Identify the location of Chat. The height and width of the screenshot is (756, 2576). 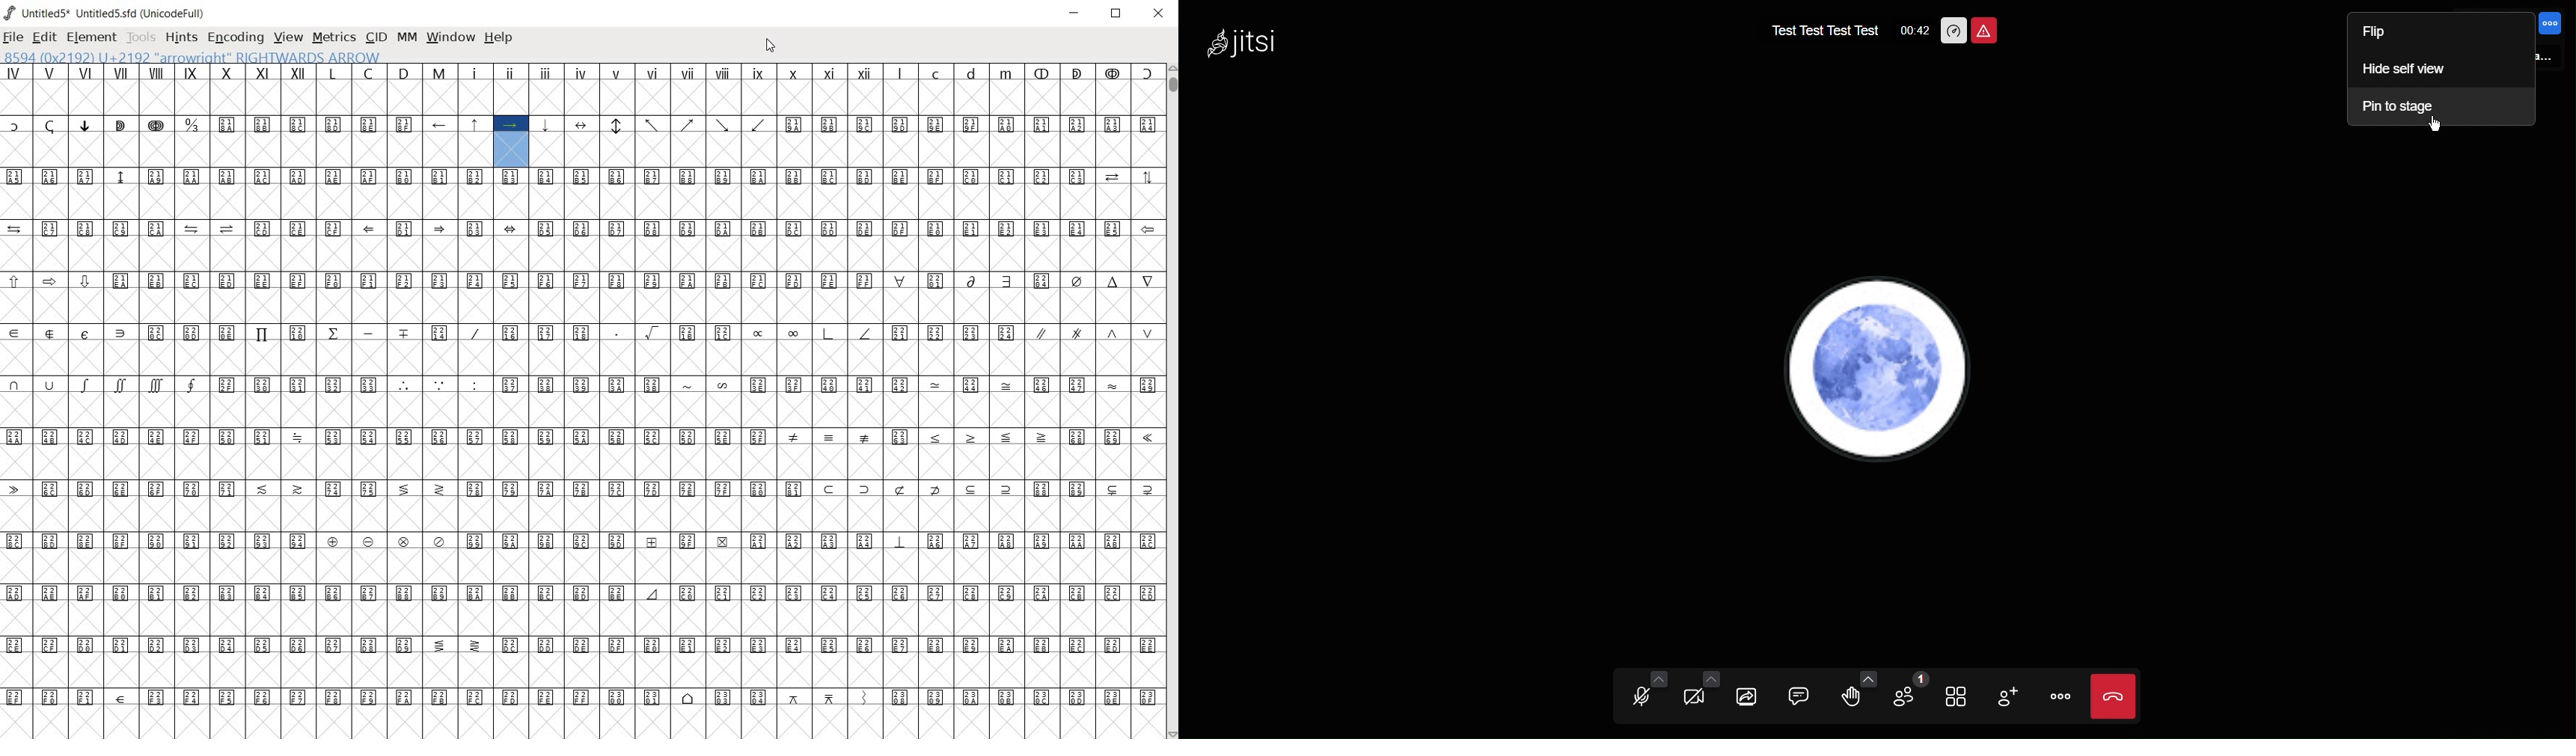
(1796, 697).